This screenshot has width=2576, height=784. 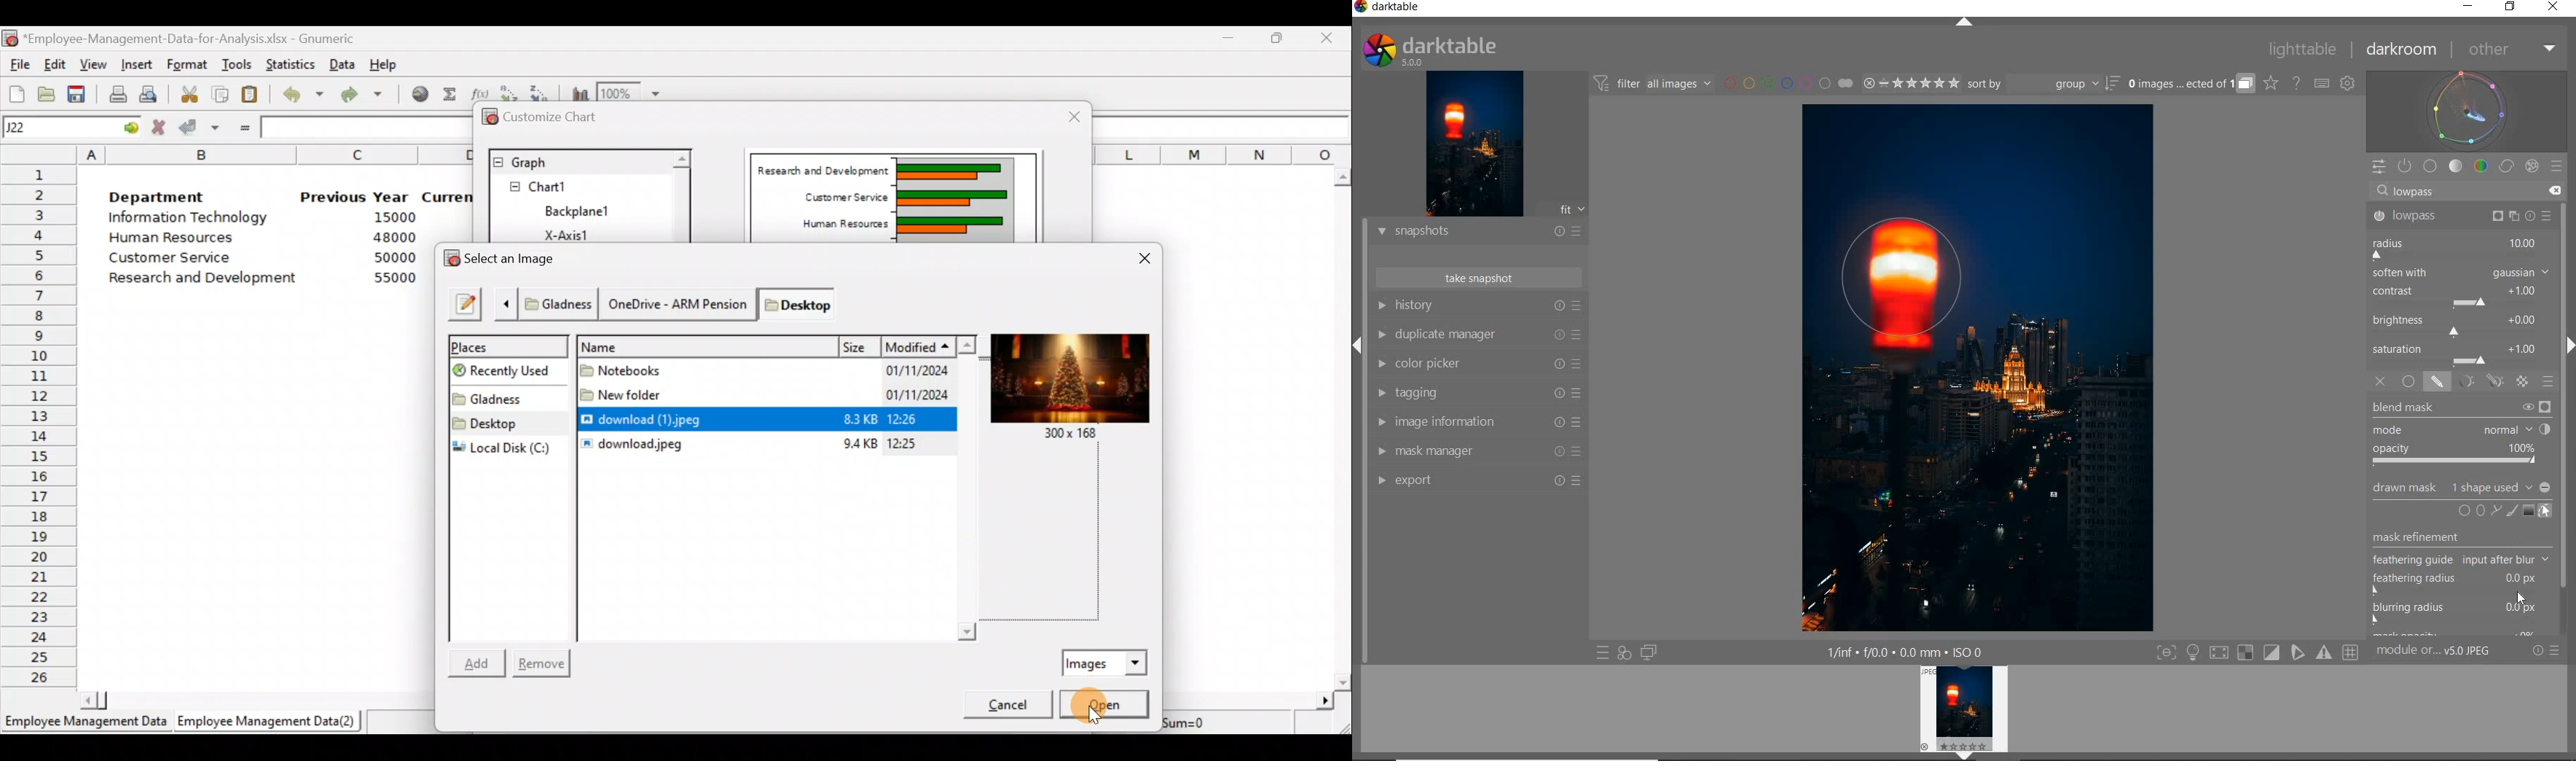 I want to click on IMAGE INFORMATION, so click(x=1477, y=424).